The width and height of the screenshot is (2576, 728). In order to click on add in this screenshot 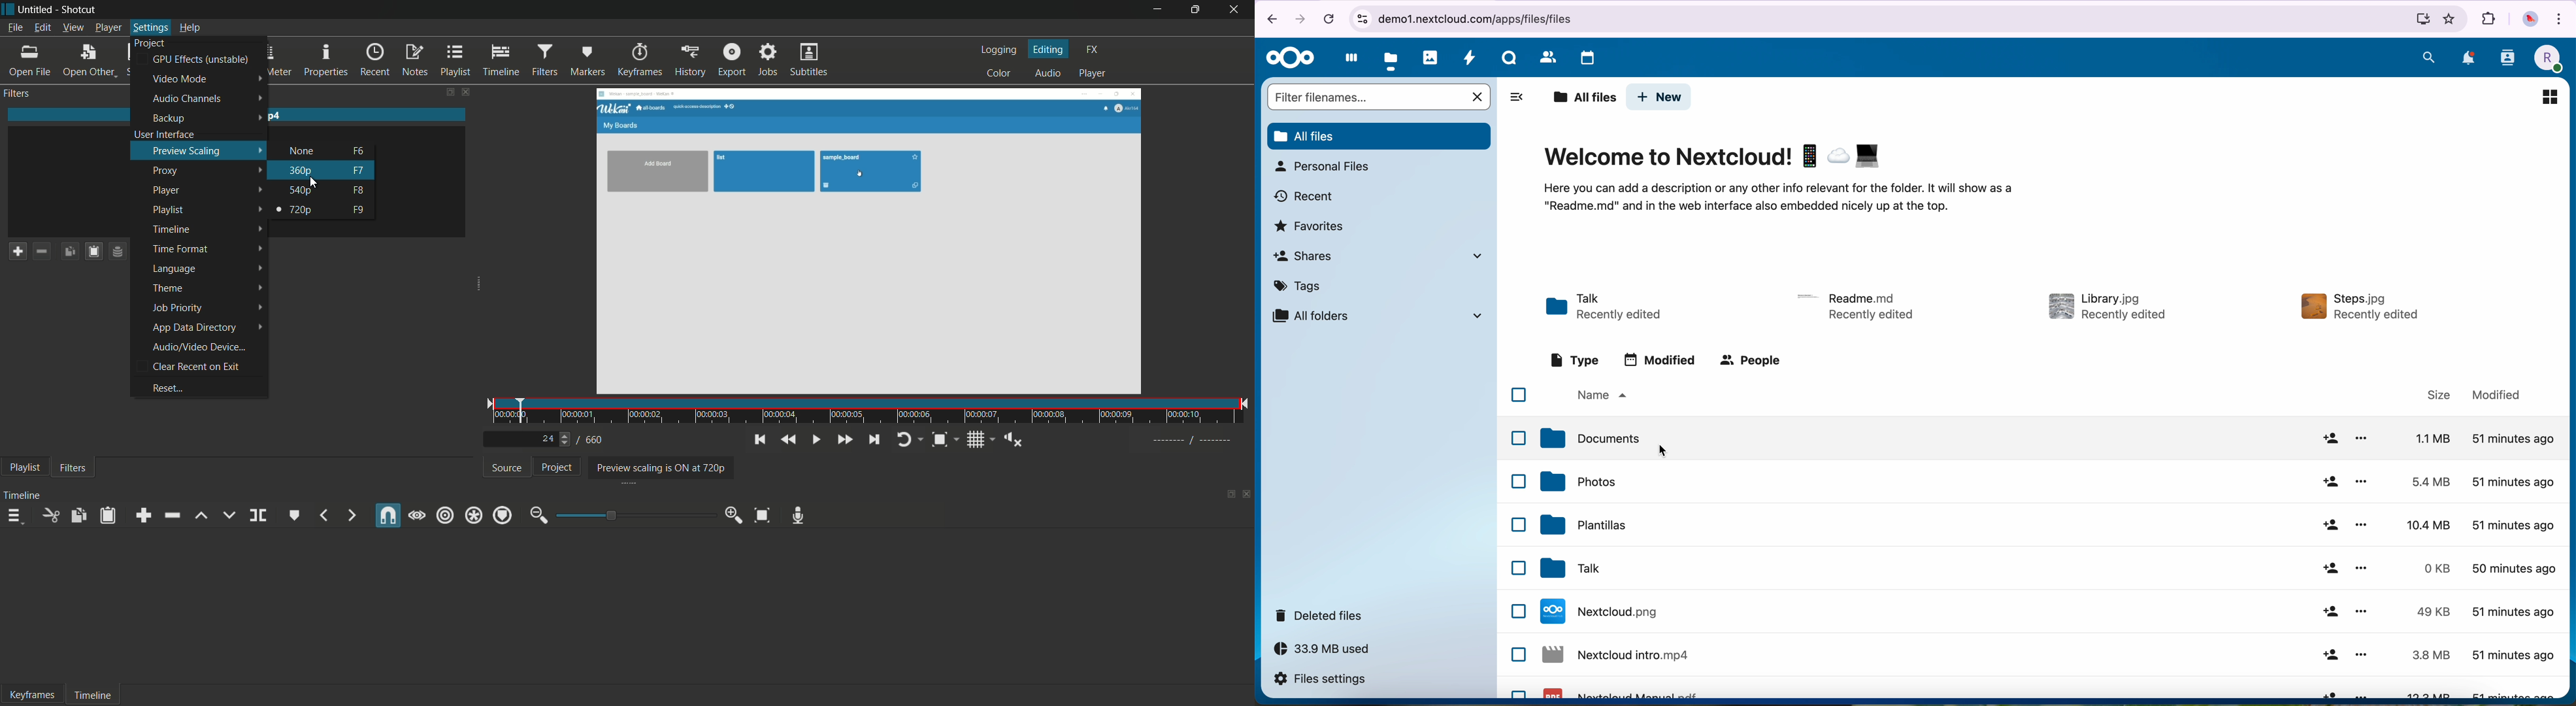, I will do `click(2331, 567)`.